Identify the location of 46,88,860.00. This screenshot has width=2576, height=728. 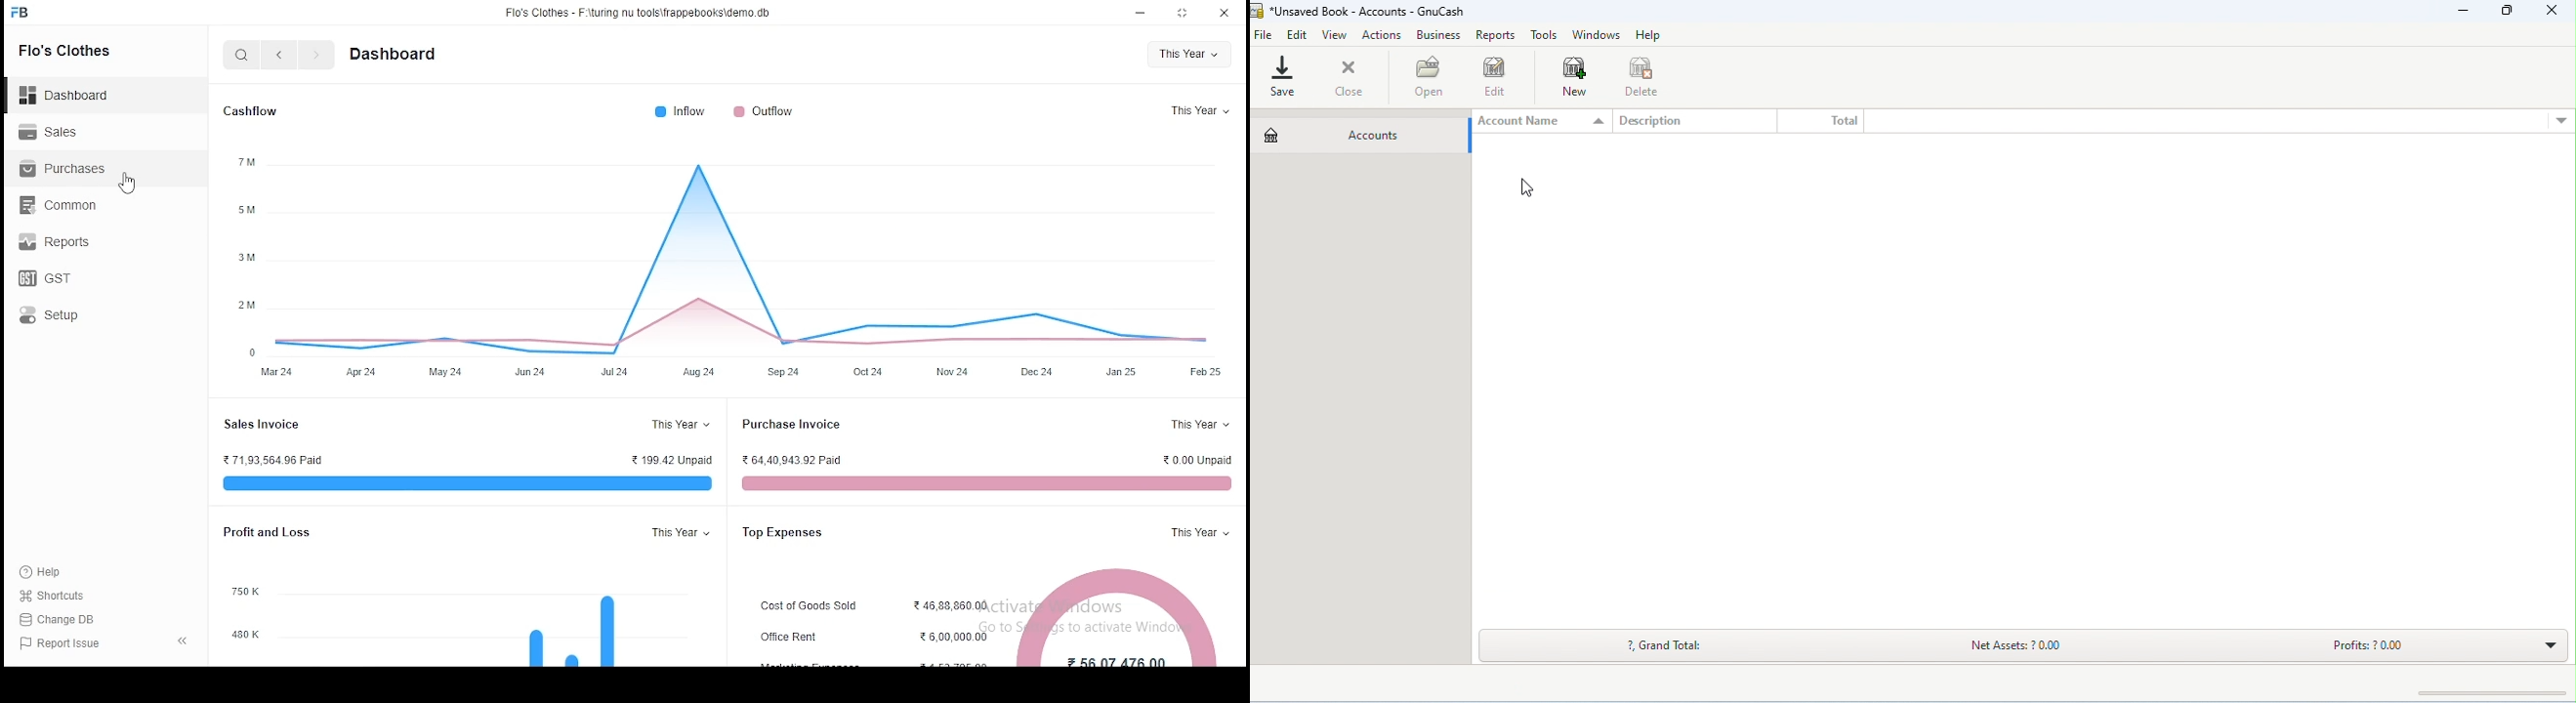
(952, 606).